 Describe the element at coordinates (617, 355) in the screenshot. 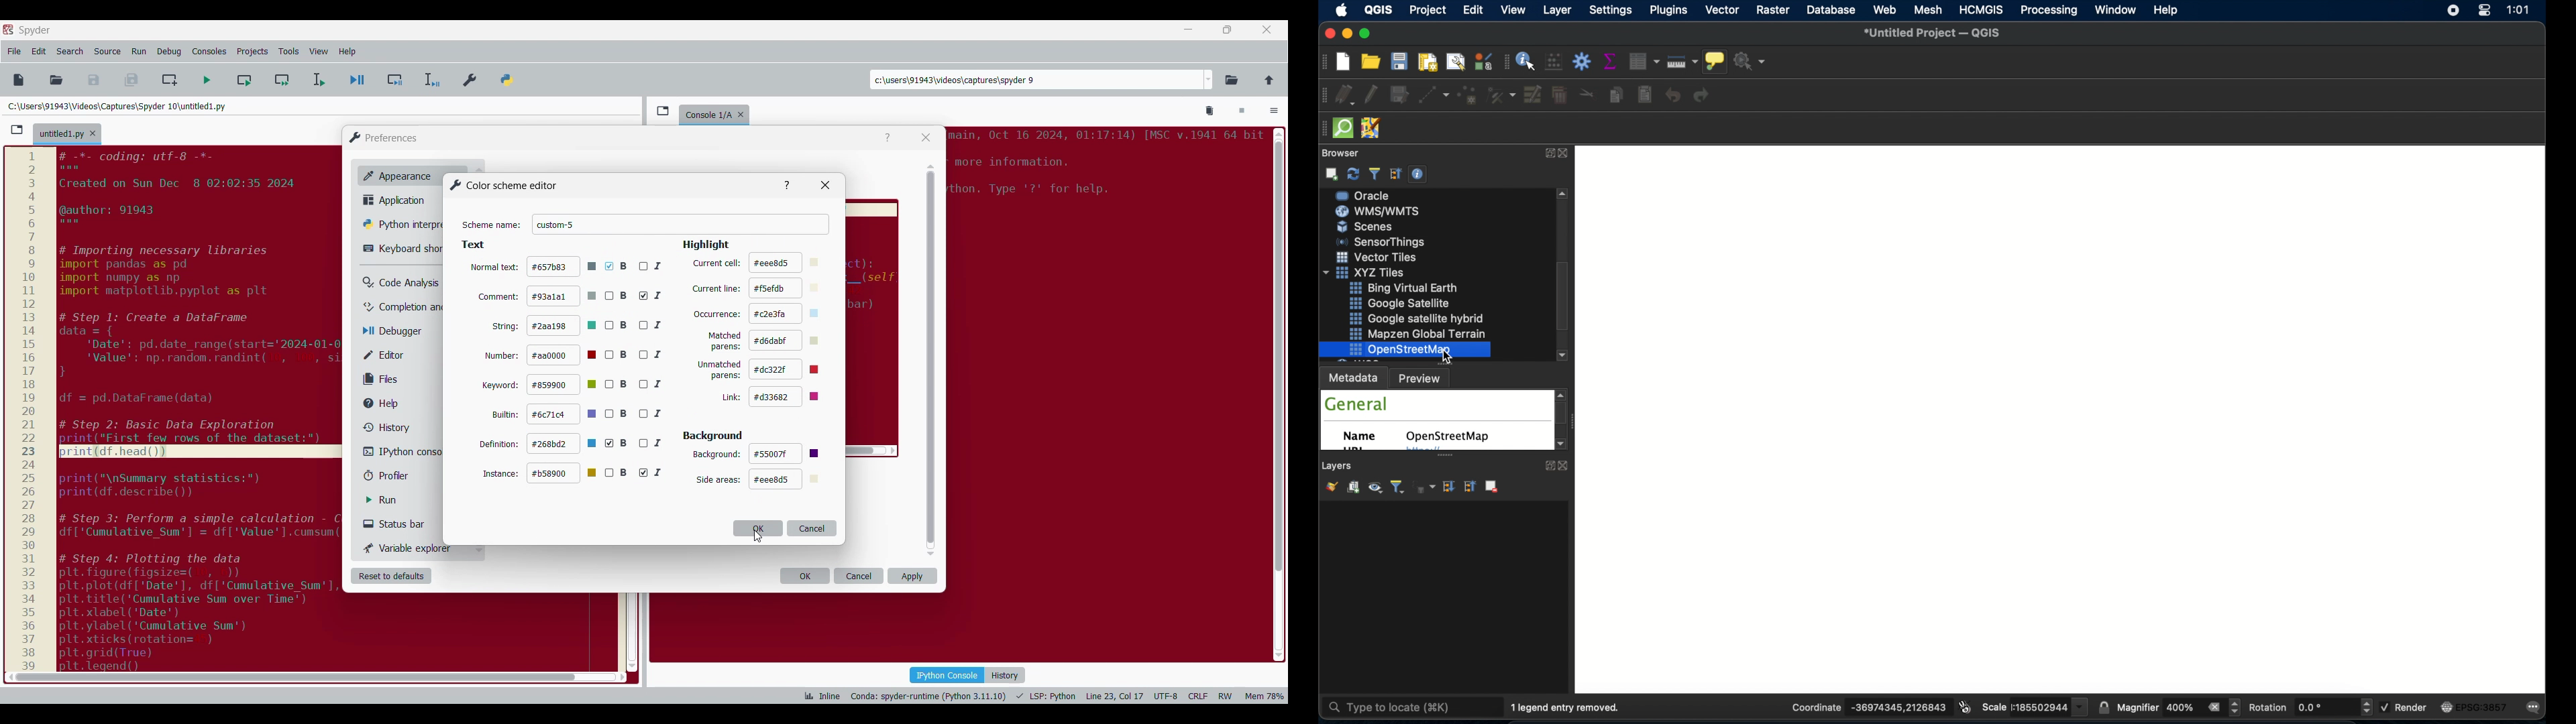

I see `B` at that location.